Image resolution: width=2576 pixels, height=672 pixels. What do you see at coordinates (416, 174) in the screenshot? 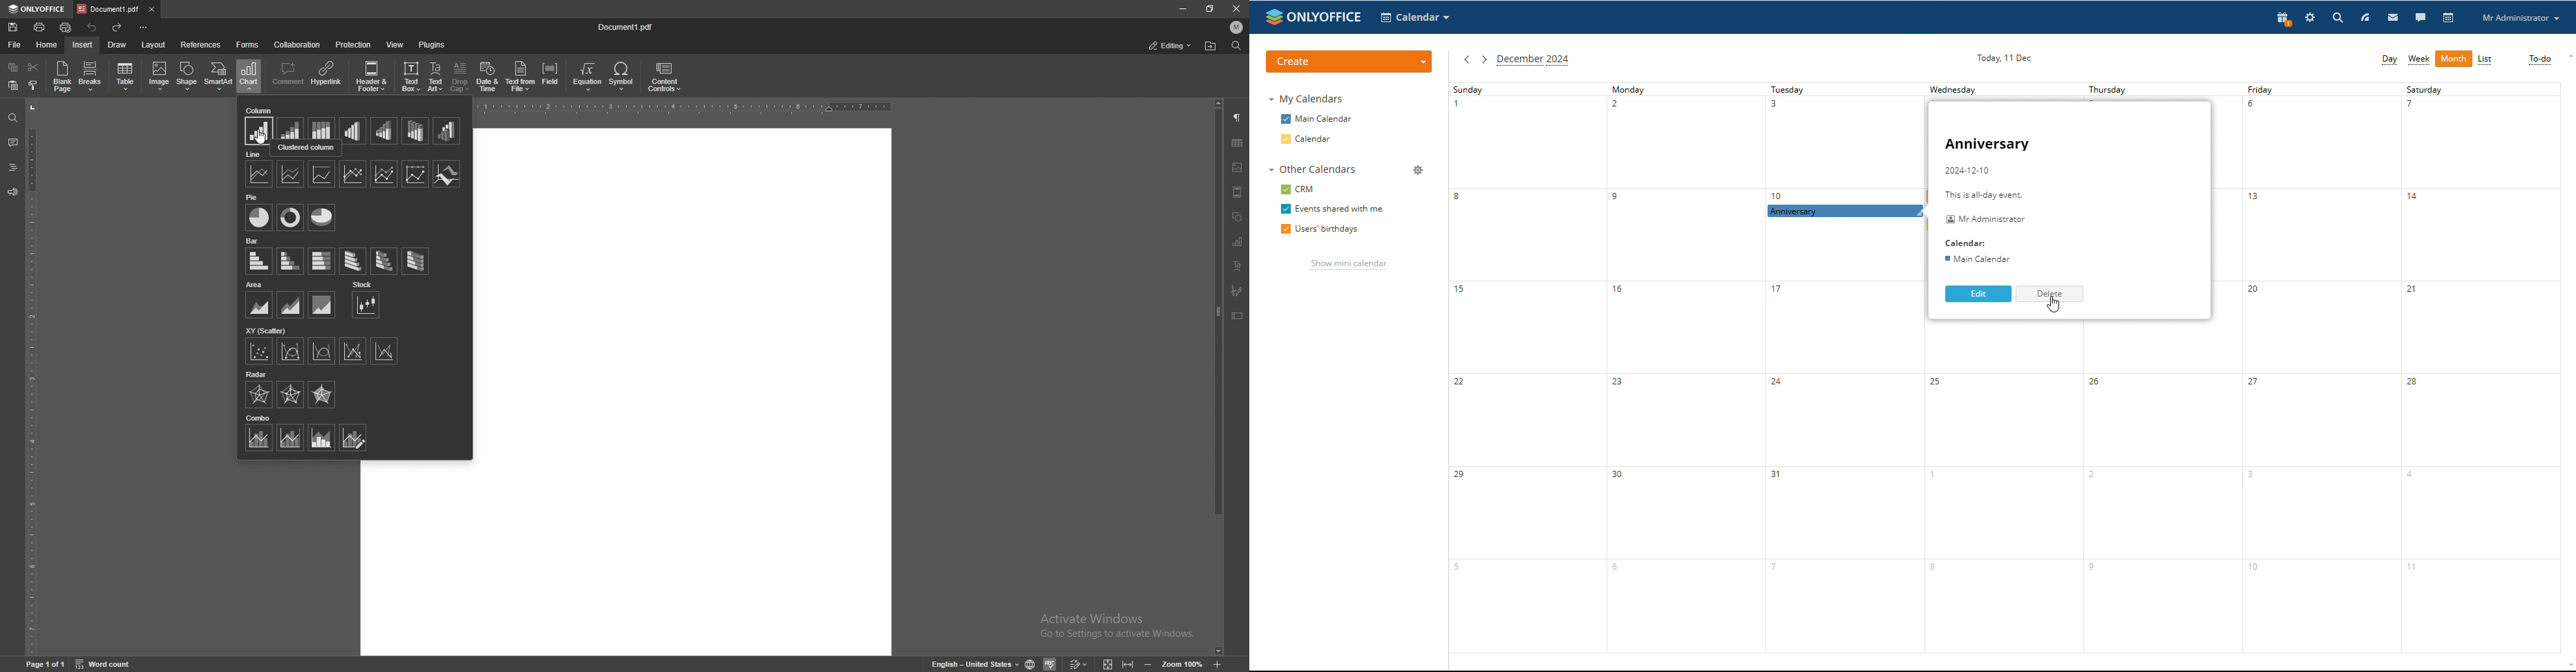
I see `100% stacked  line with markers` at bounding box center [416, 174].